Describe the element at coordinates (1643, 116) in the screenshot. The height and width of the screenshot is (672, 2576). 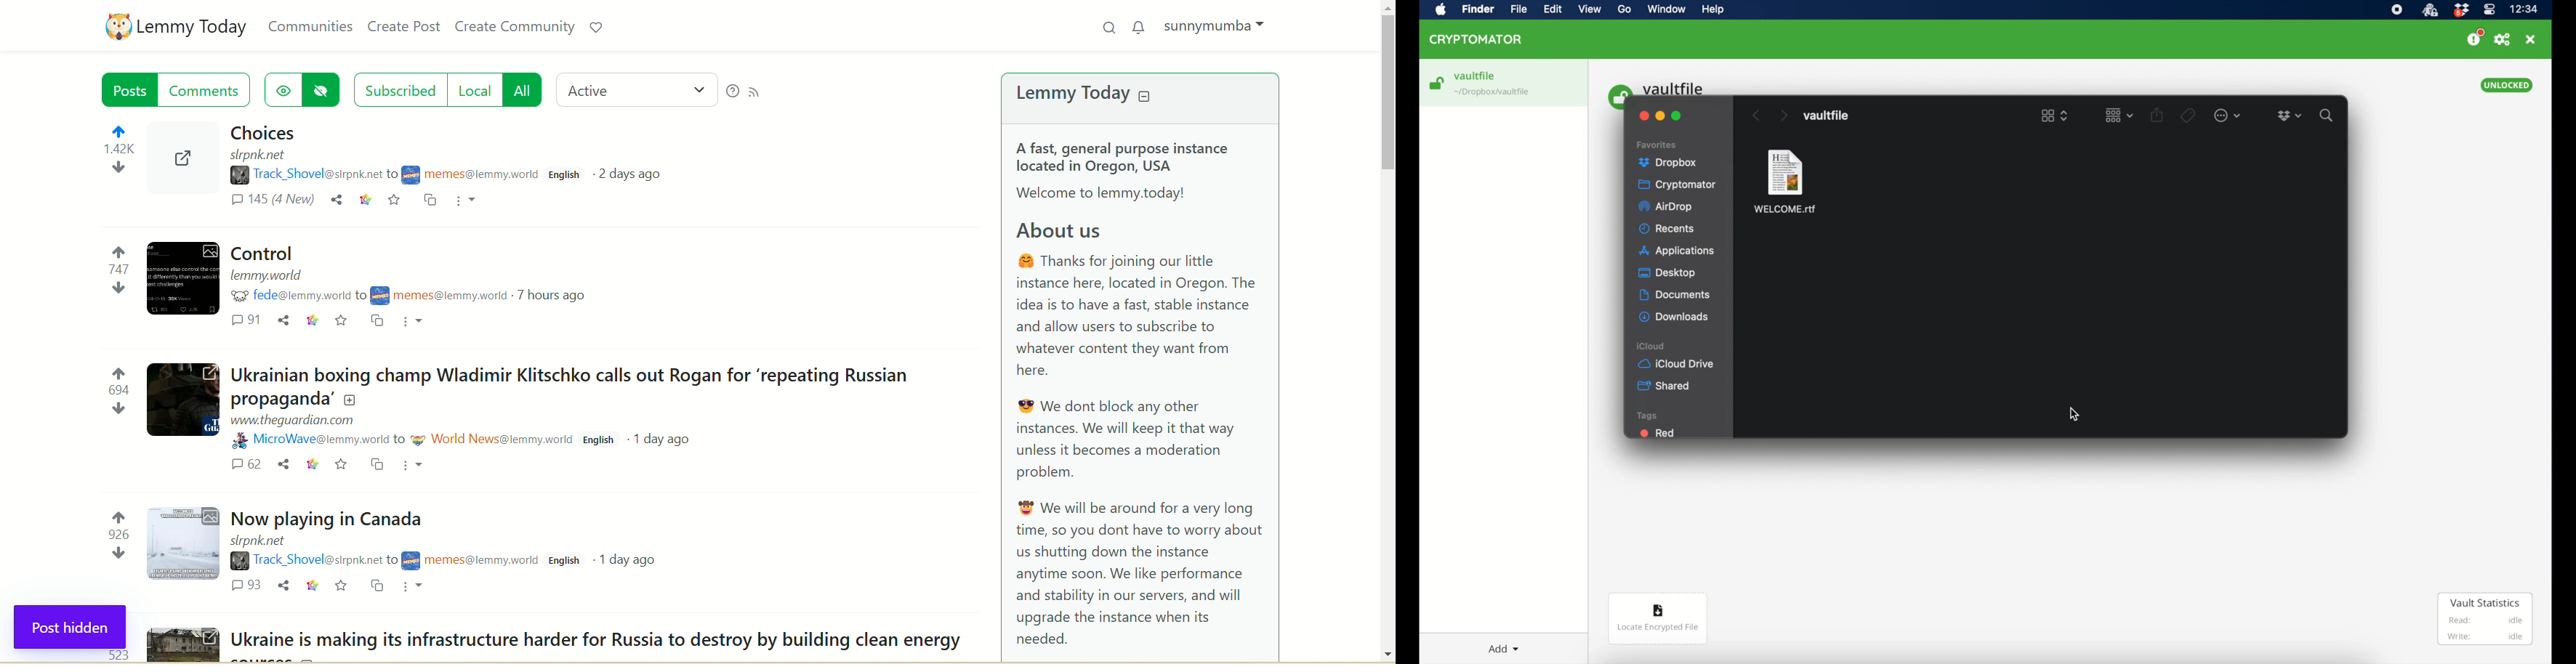
I see `close` at that location.